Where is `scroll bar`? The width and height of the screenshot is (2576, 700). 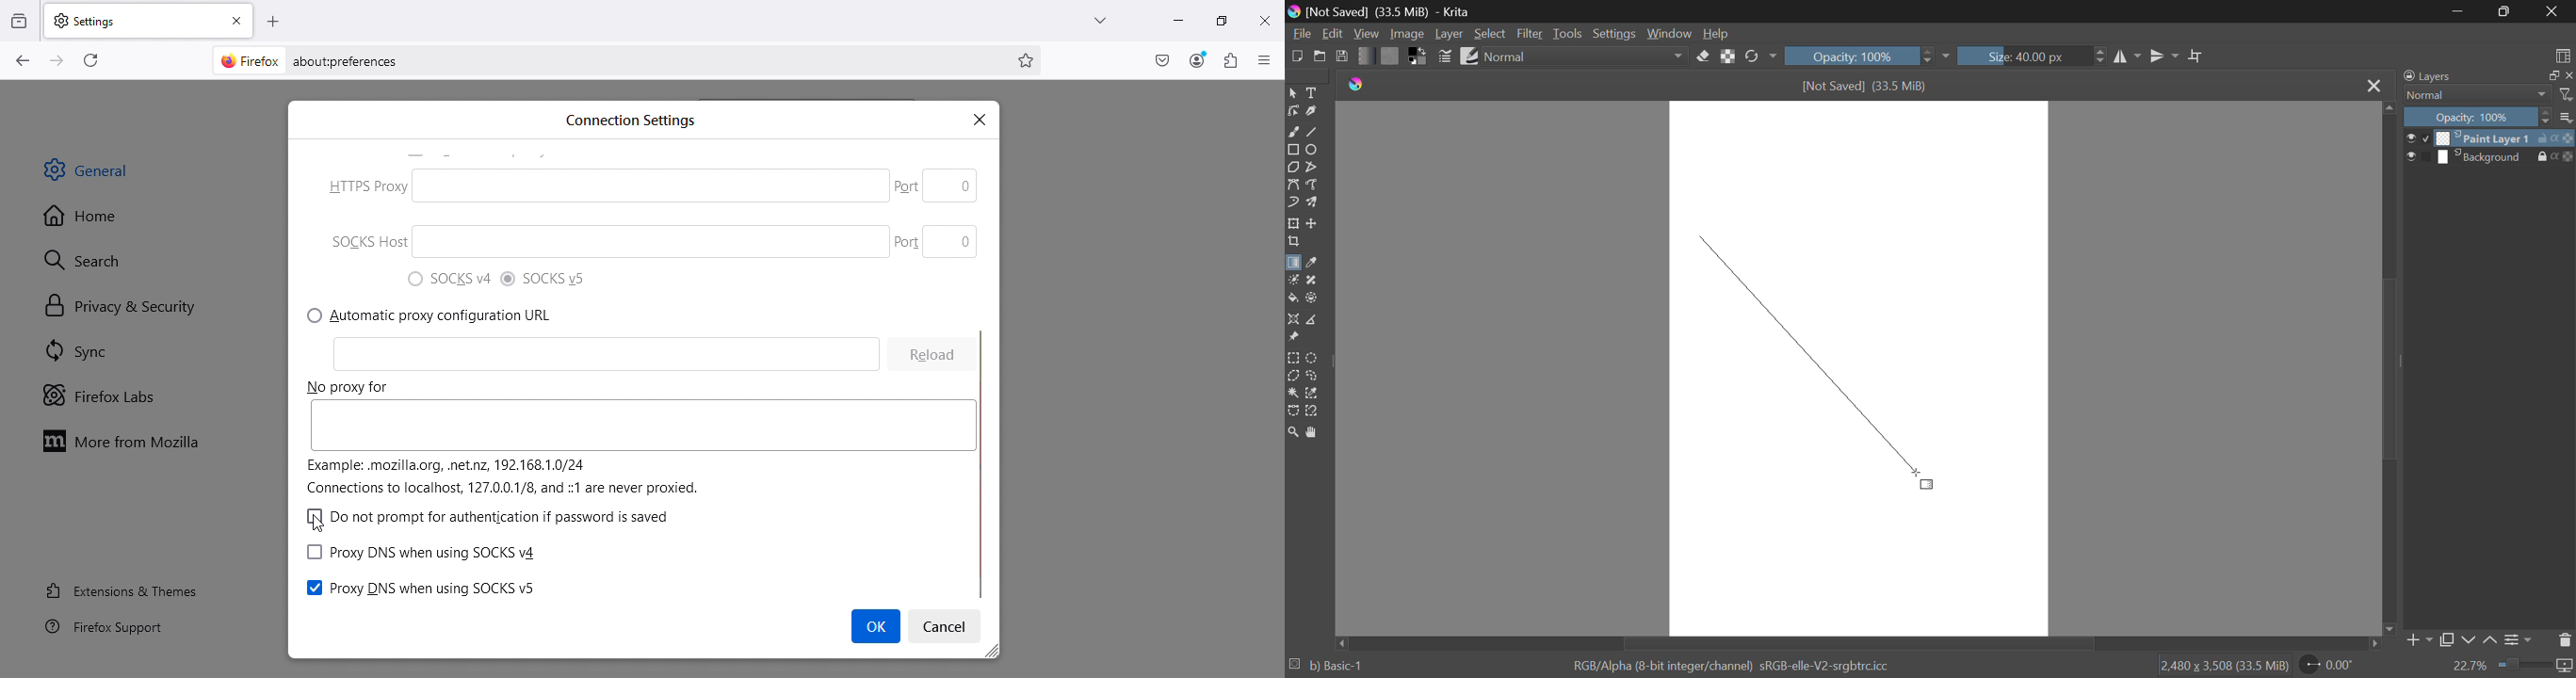 scroll bar is located at coordinates (990, 324).